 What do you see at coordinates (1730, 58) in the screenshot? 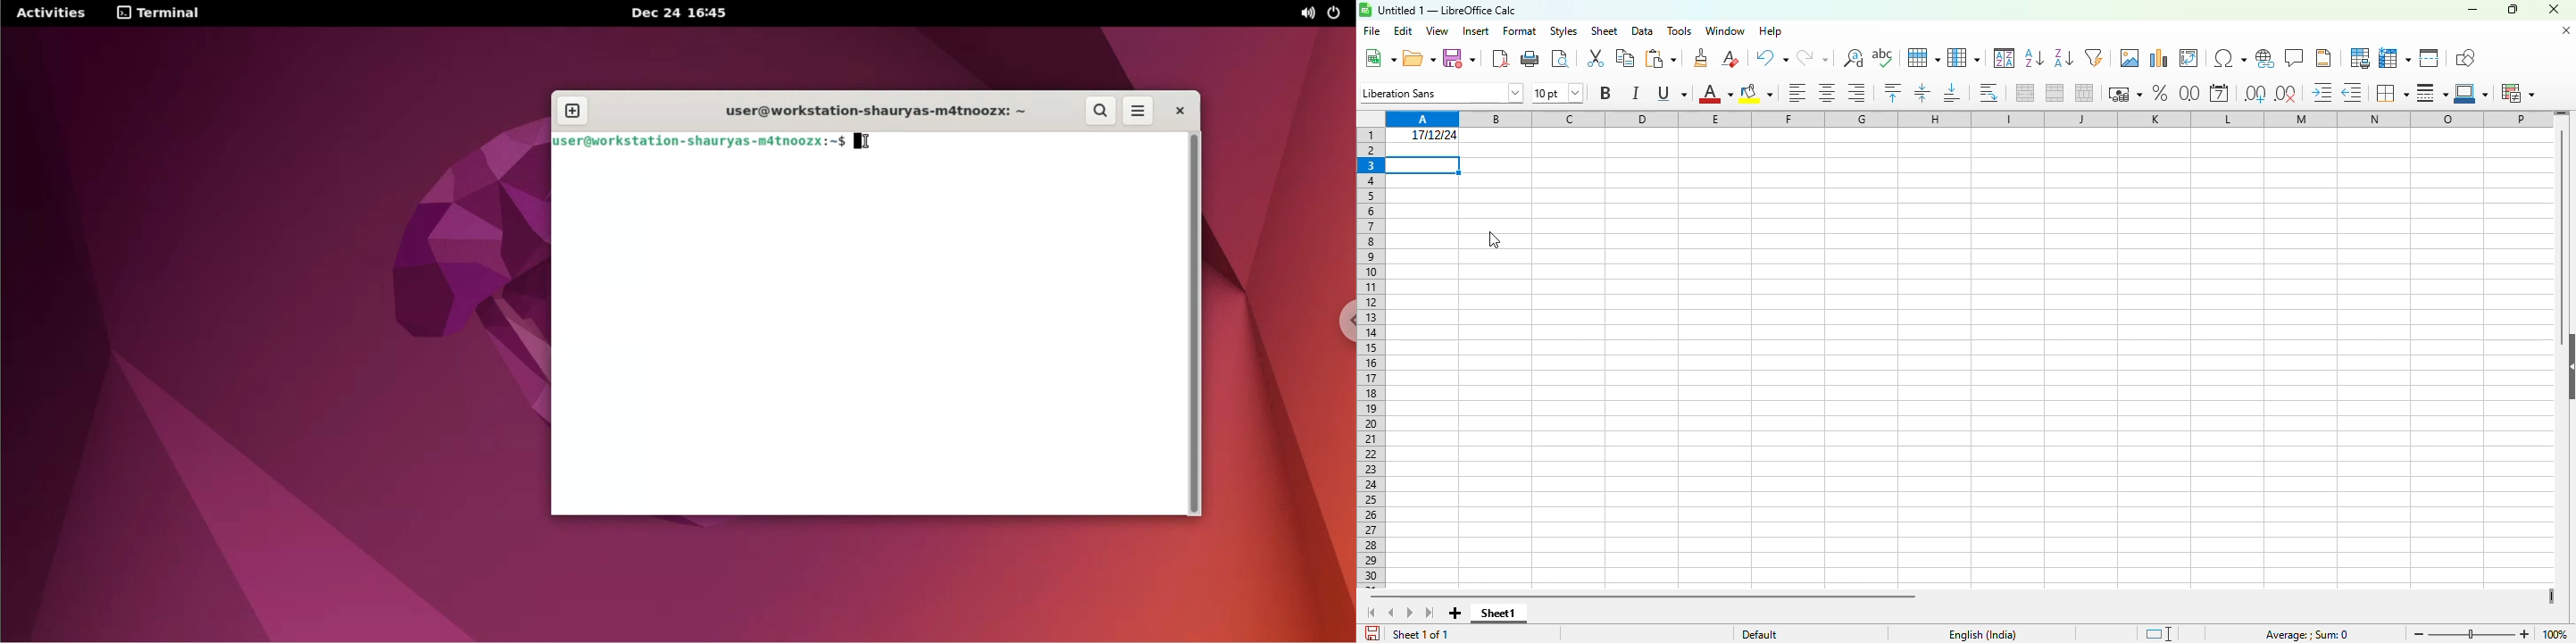
I see `clear direct formatting` at bounding box center [1730, 58].